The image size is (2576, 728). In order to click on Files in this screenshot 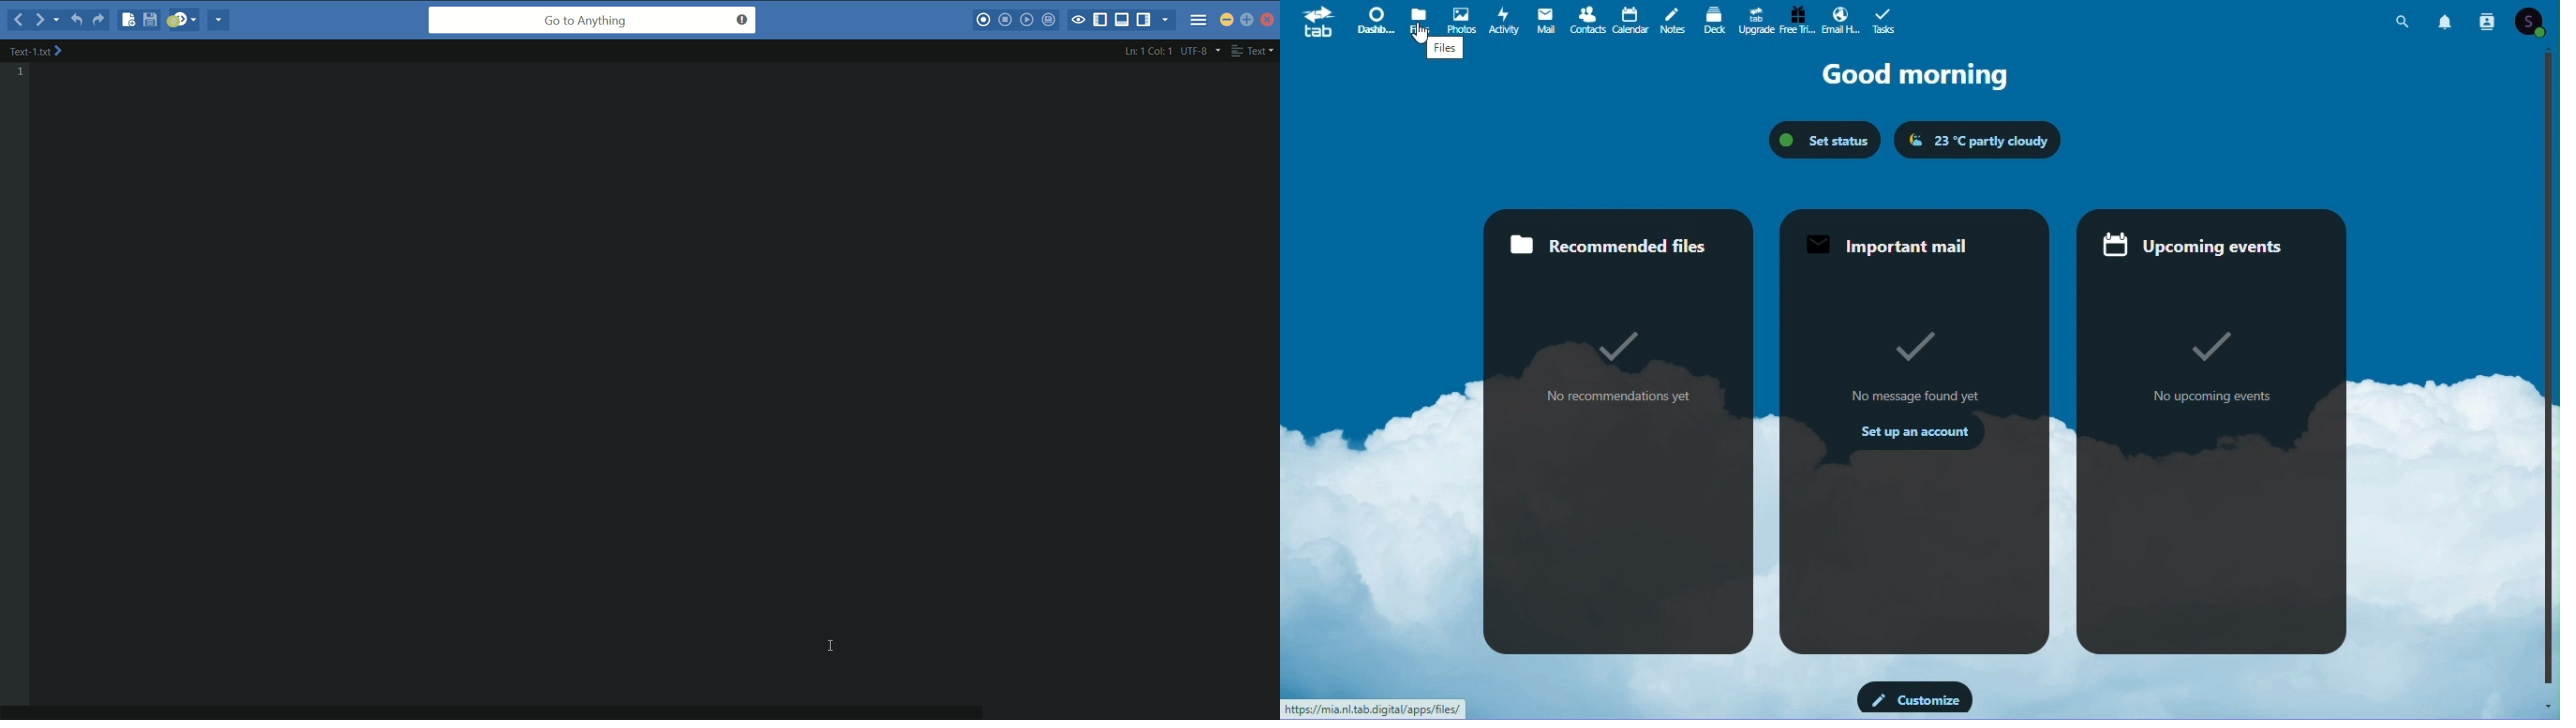, I will do `click(1421, 19)`.